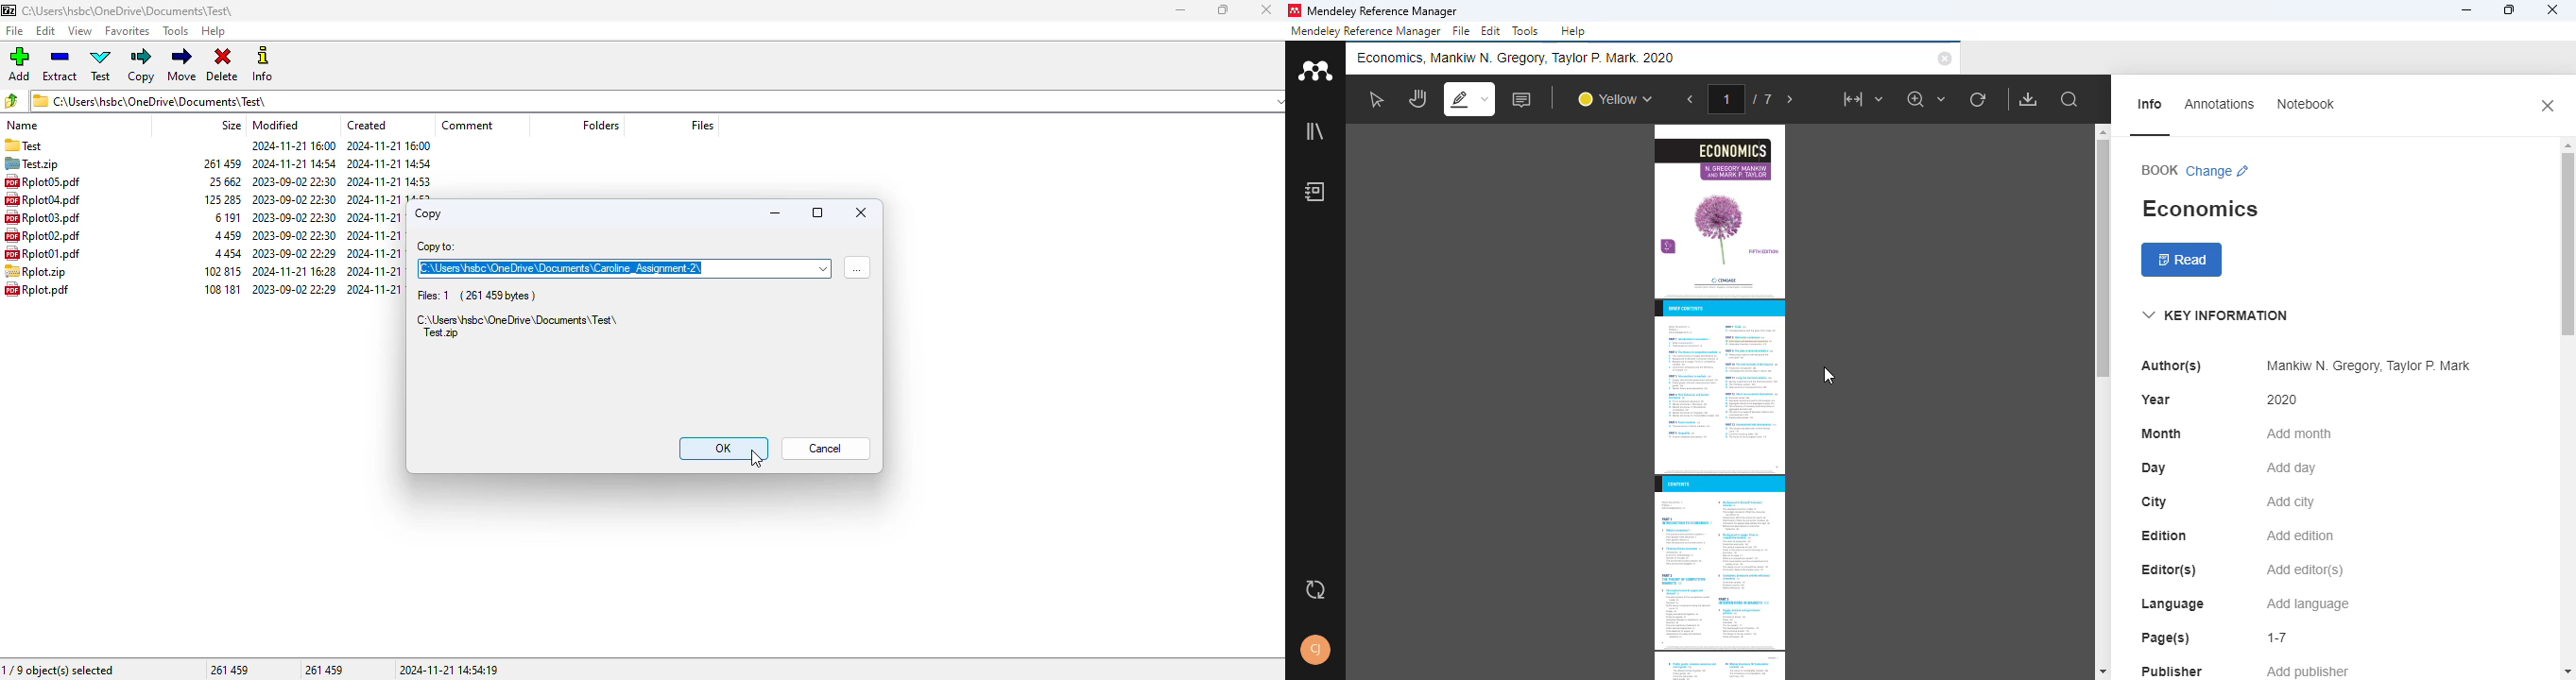 The image size is (2576, 700). What do you see at coordinates (9, 10) in the screenshot?
I see `logo` at bounding box center [9, 10].